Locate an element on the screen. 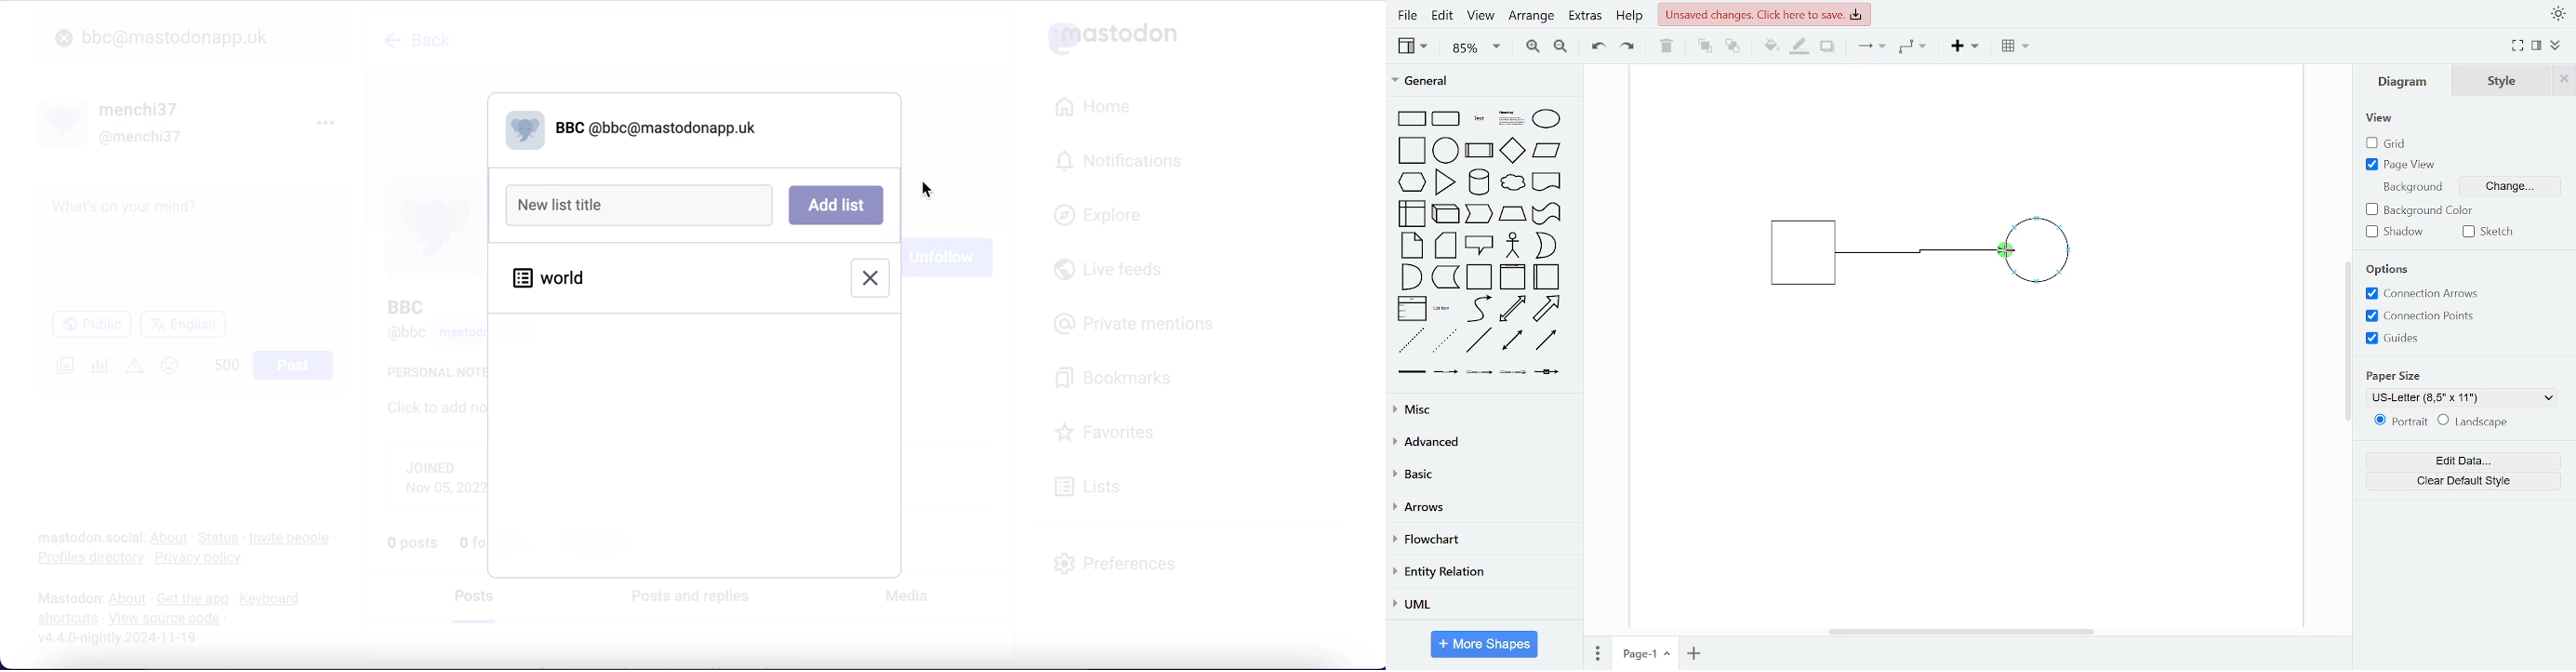  UML is located at coordinates (1480, 605).